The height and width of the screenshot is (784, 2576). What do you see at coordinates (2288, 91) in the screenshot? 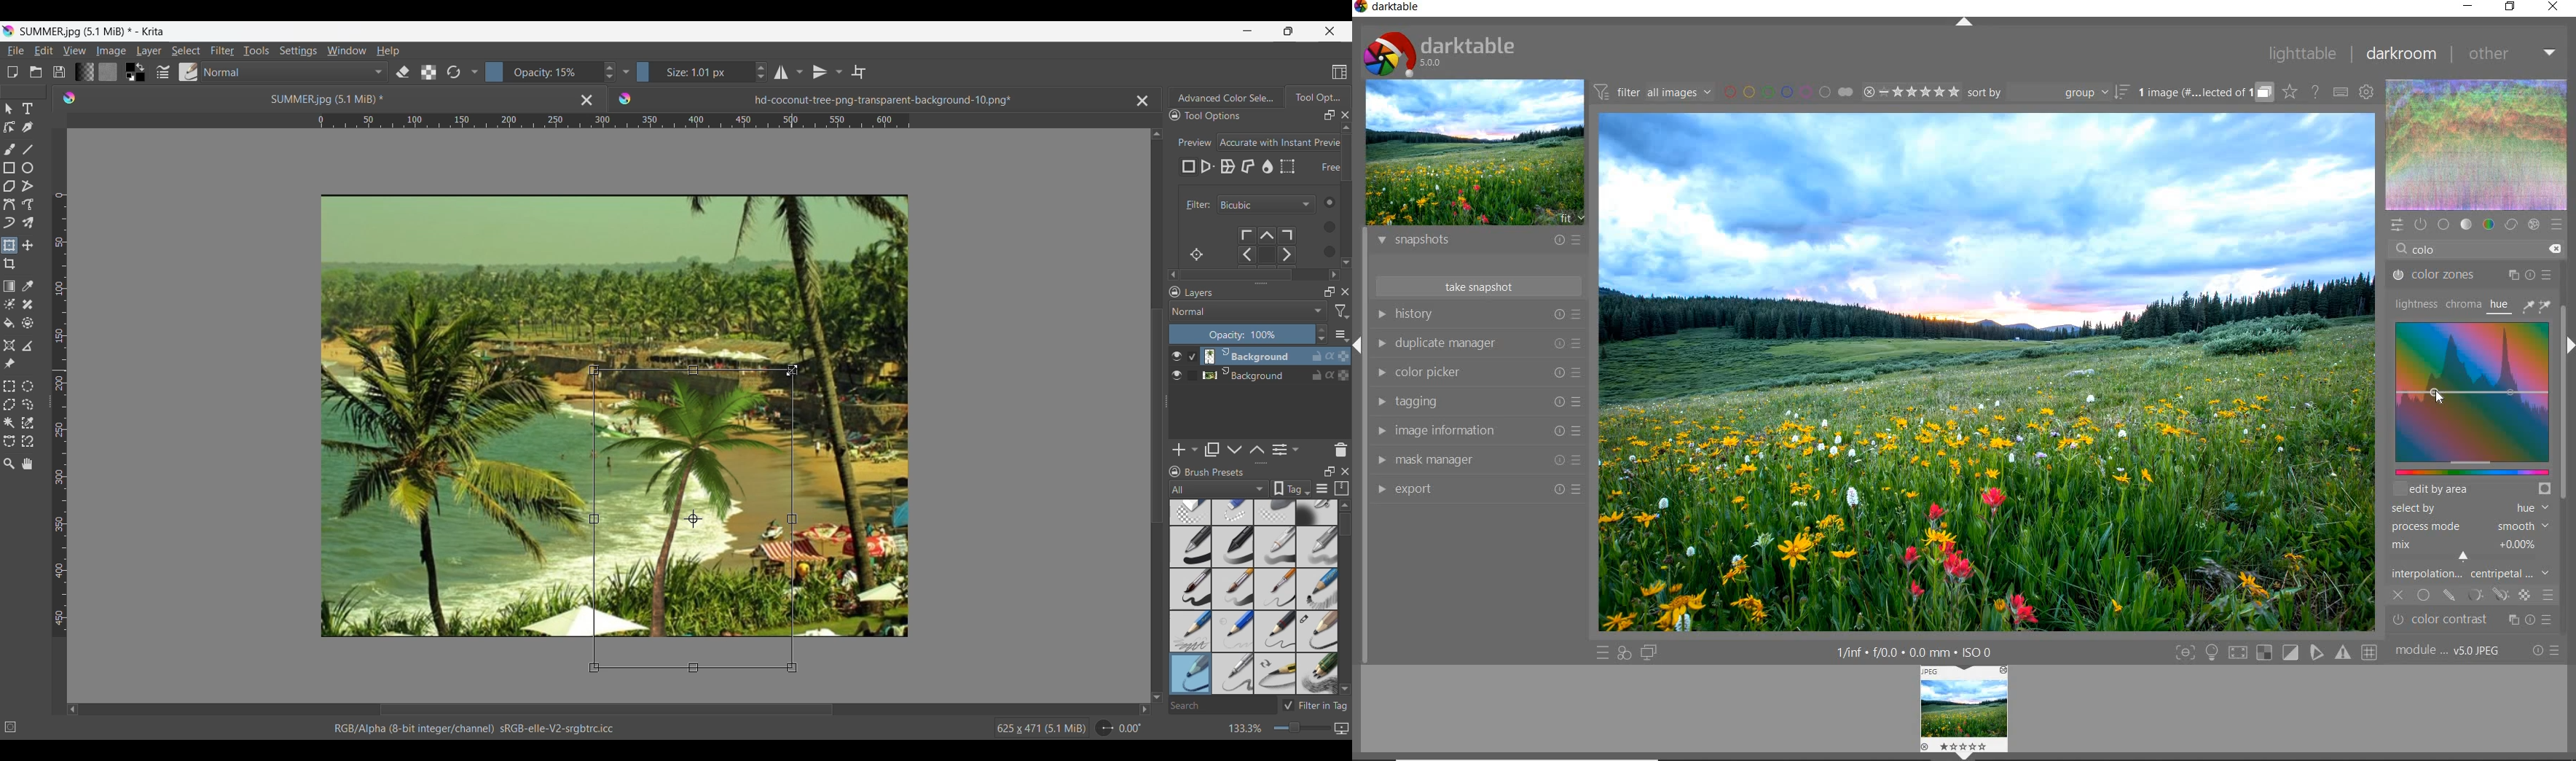
I see `click to change overlays on thumbnails` at bounding box center [2288, 91].